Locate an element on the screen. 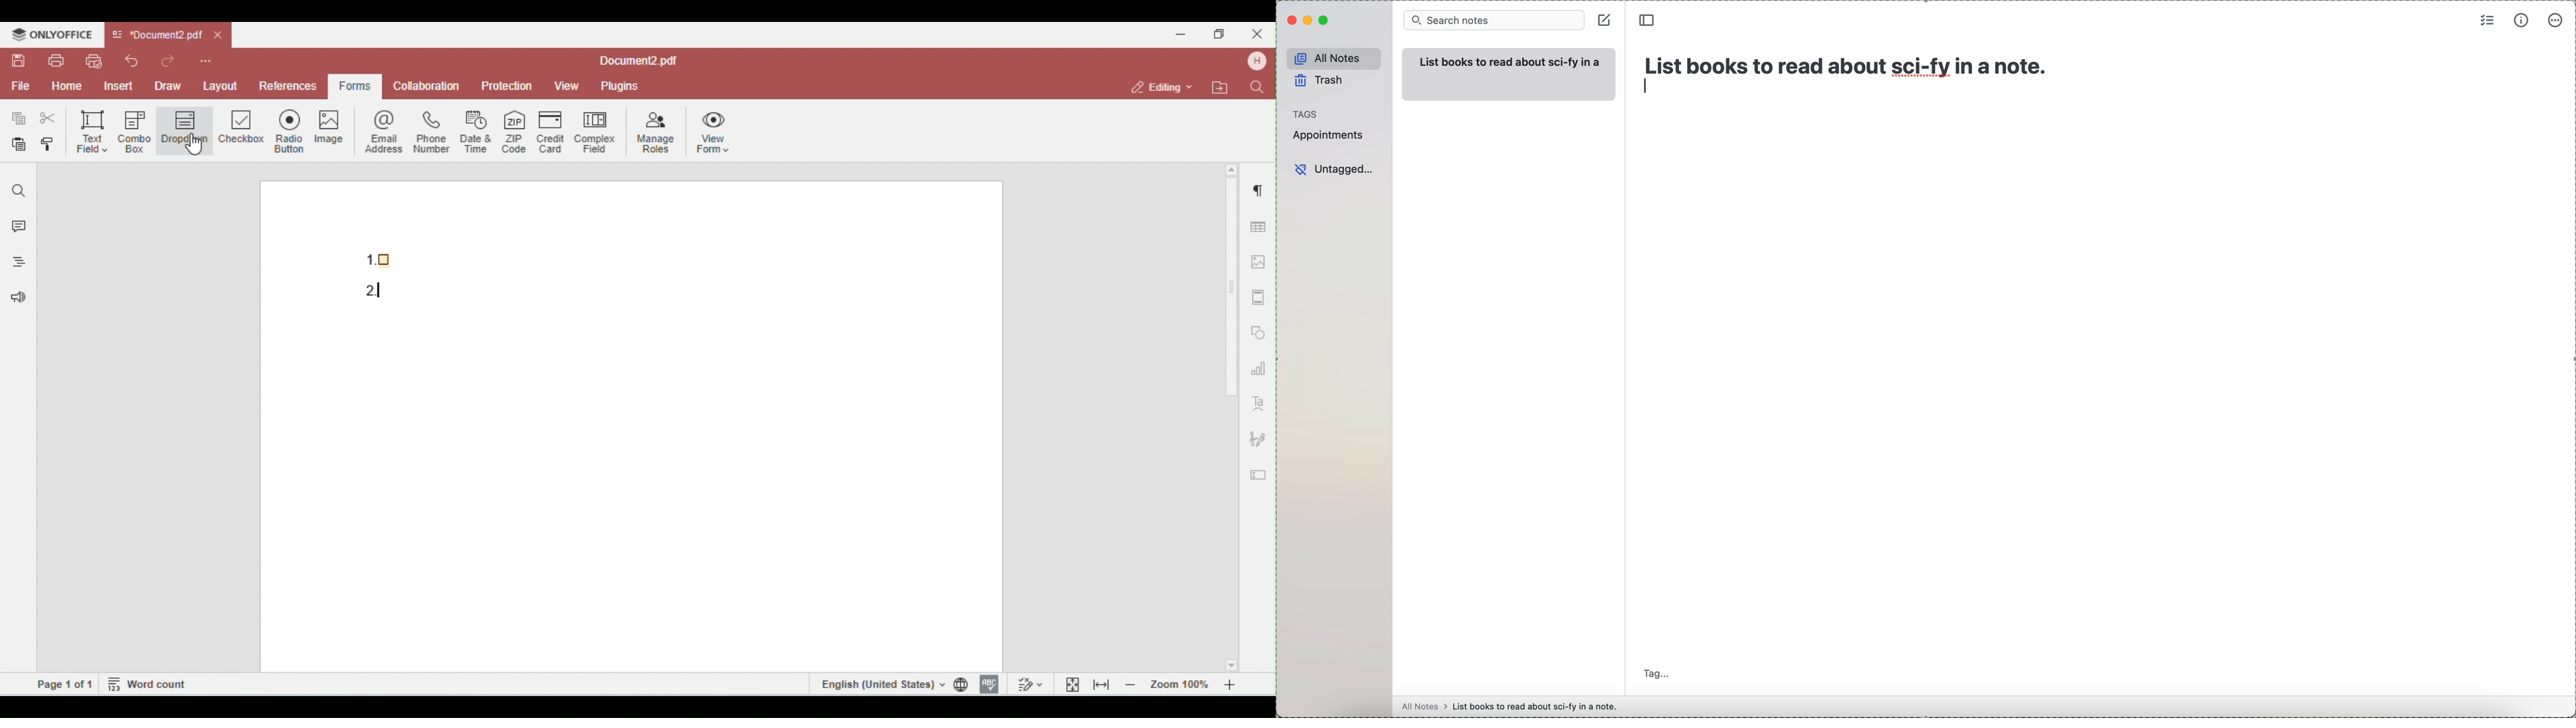 This screenshot has height=728, width=2576. toggle sidebar is located at coordinates (1648, 19).